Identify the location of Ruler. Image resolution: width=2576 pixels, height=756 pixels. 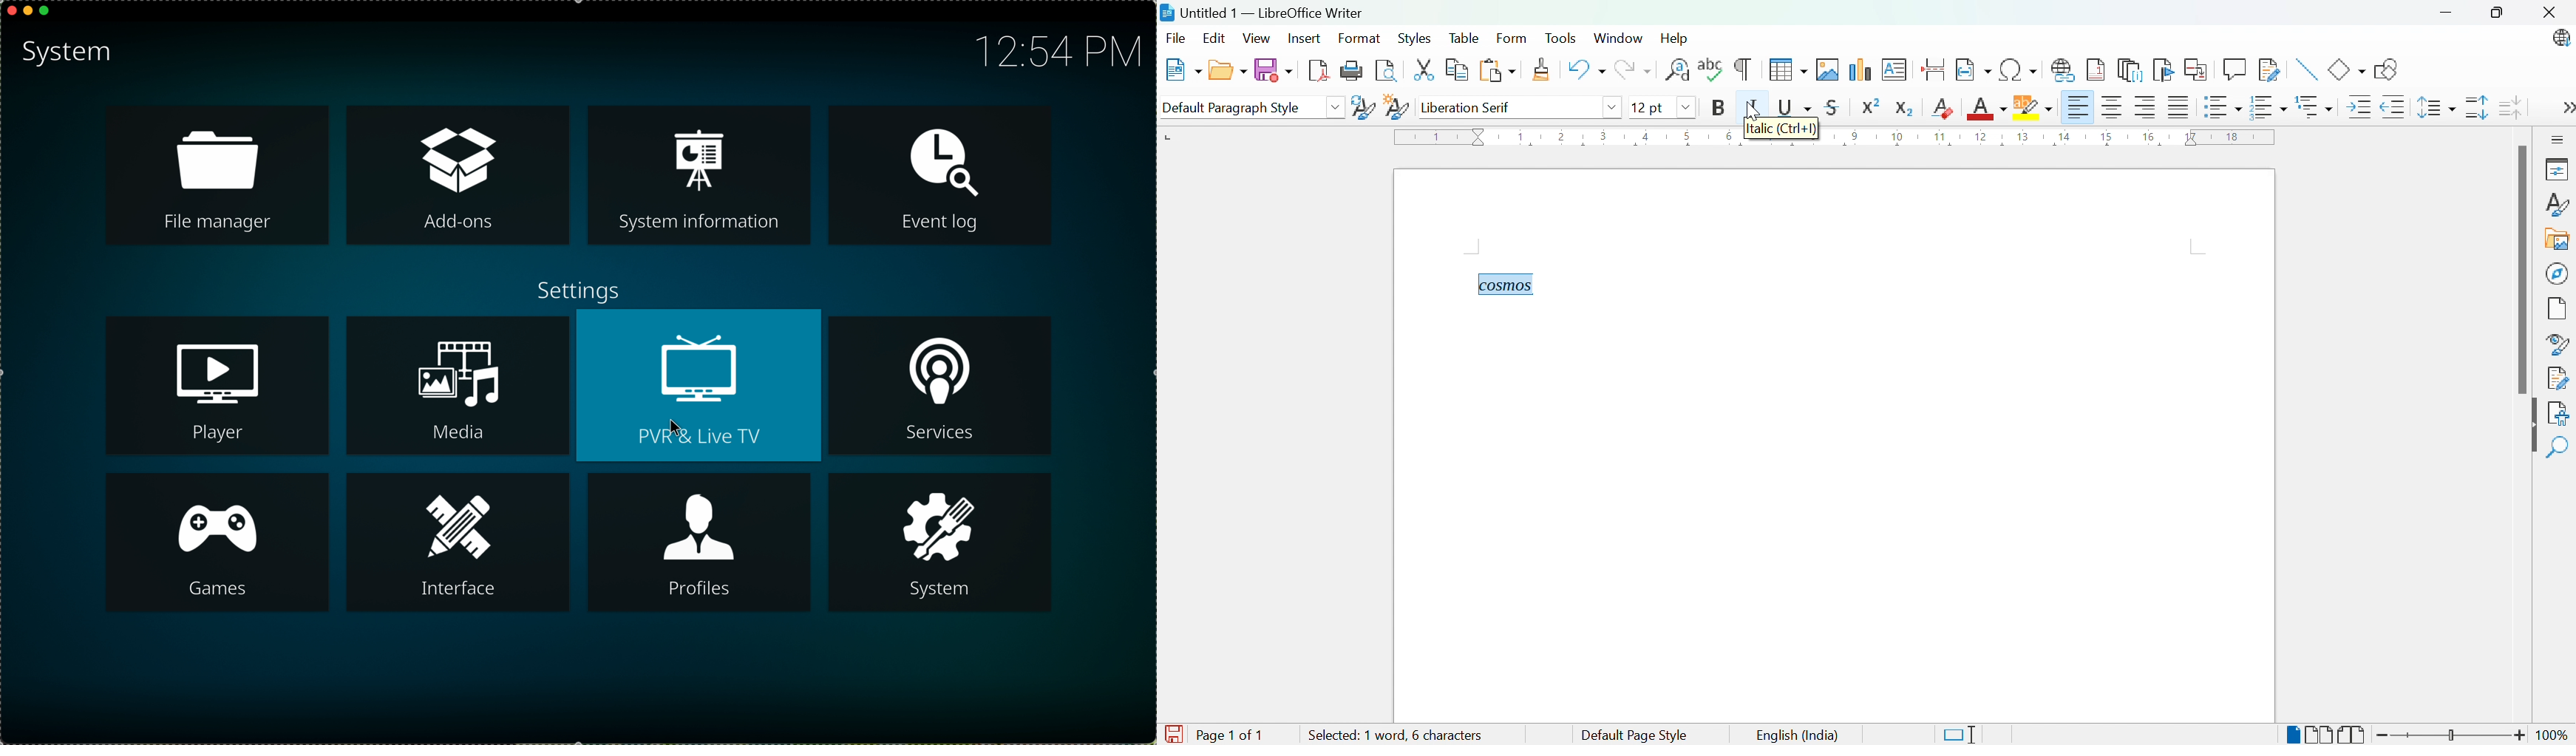
(1836, 139).